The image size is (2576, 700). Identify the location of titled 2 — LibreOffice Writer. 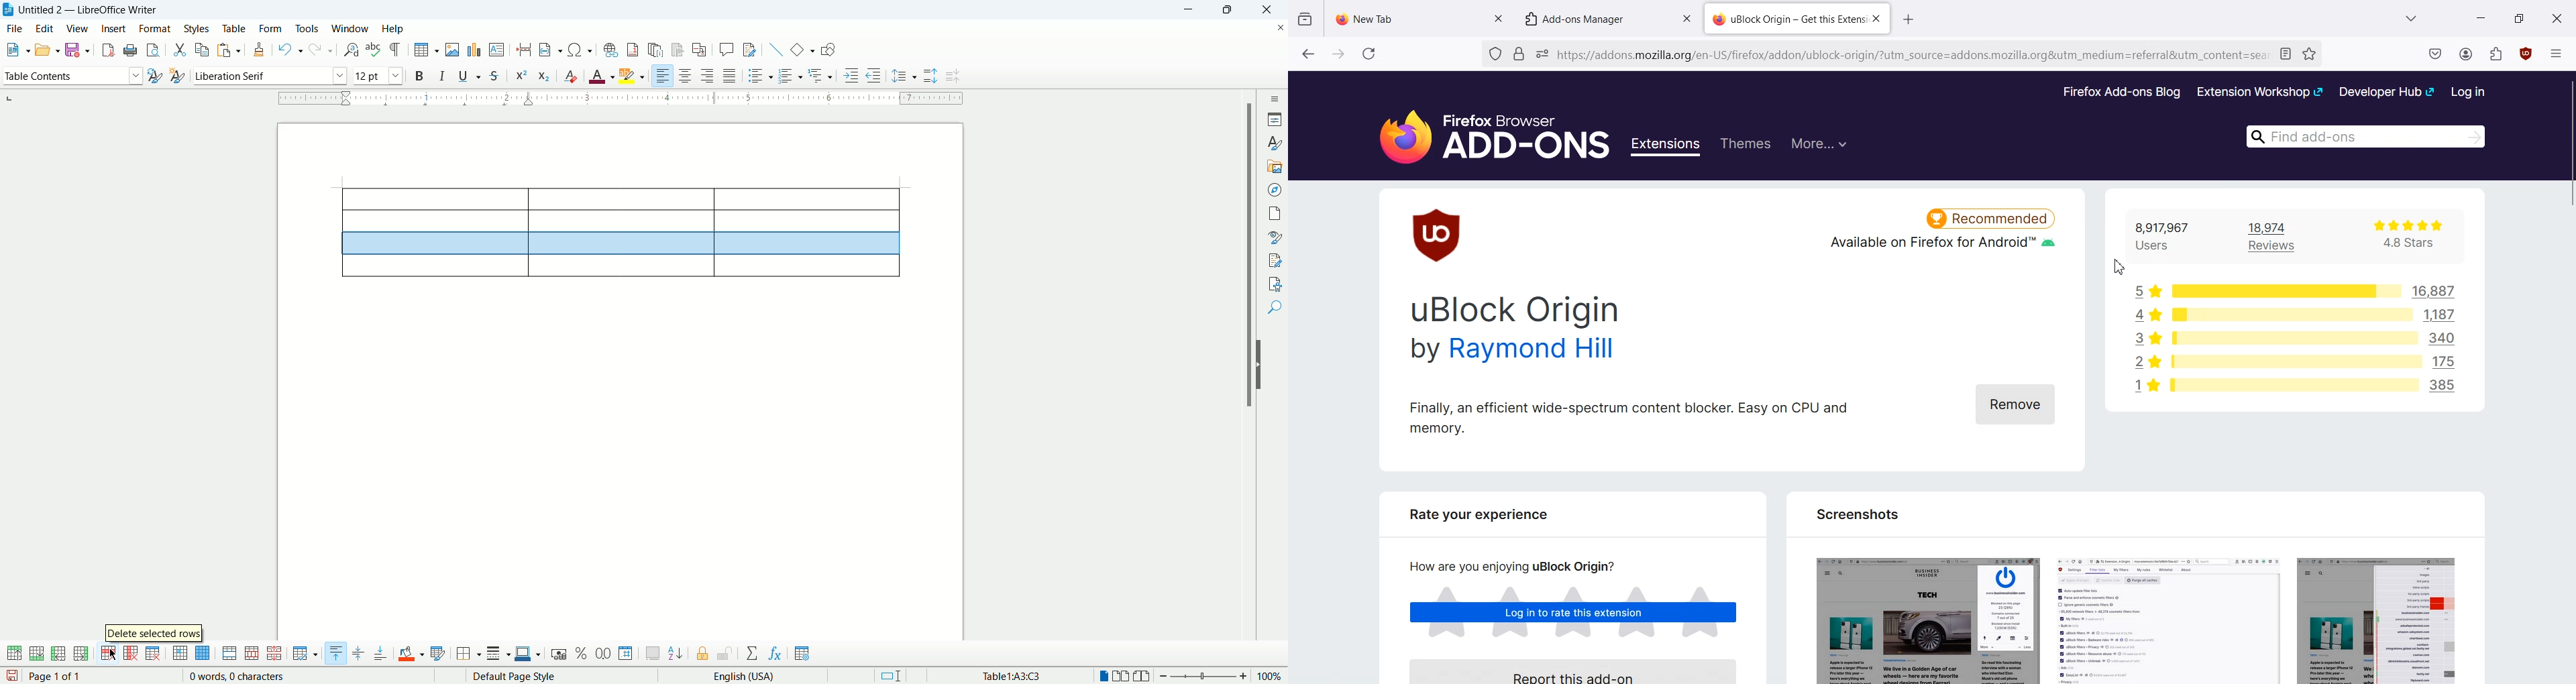
(95, 9).